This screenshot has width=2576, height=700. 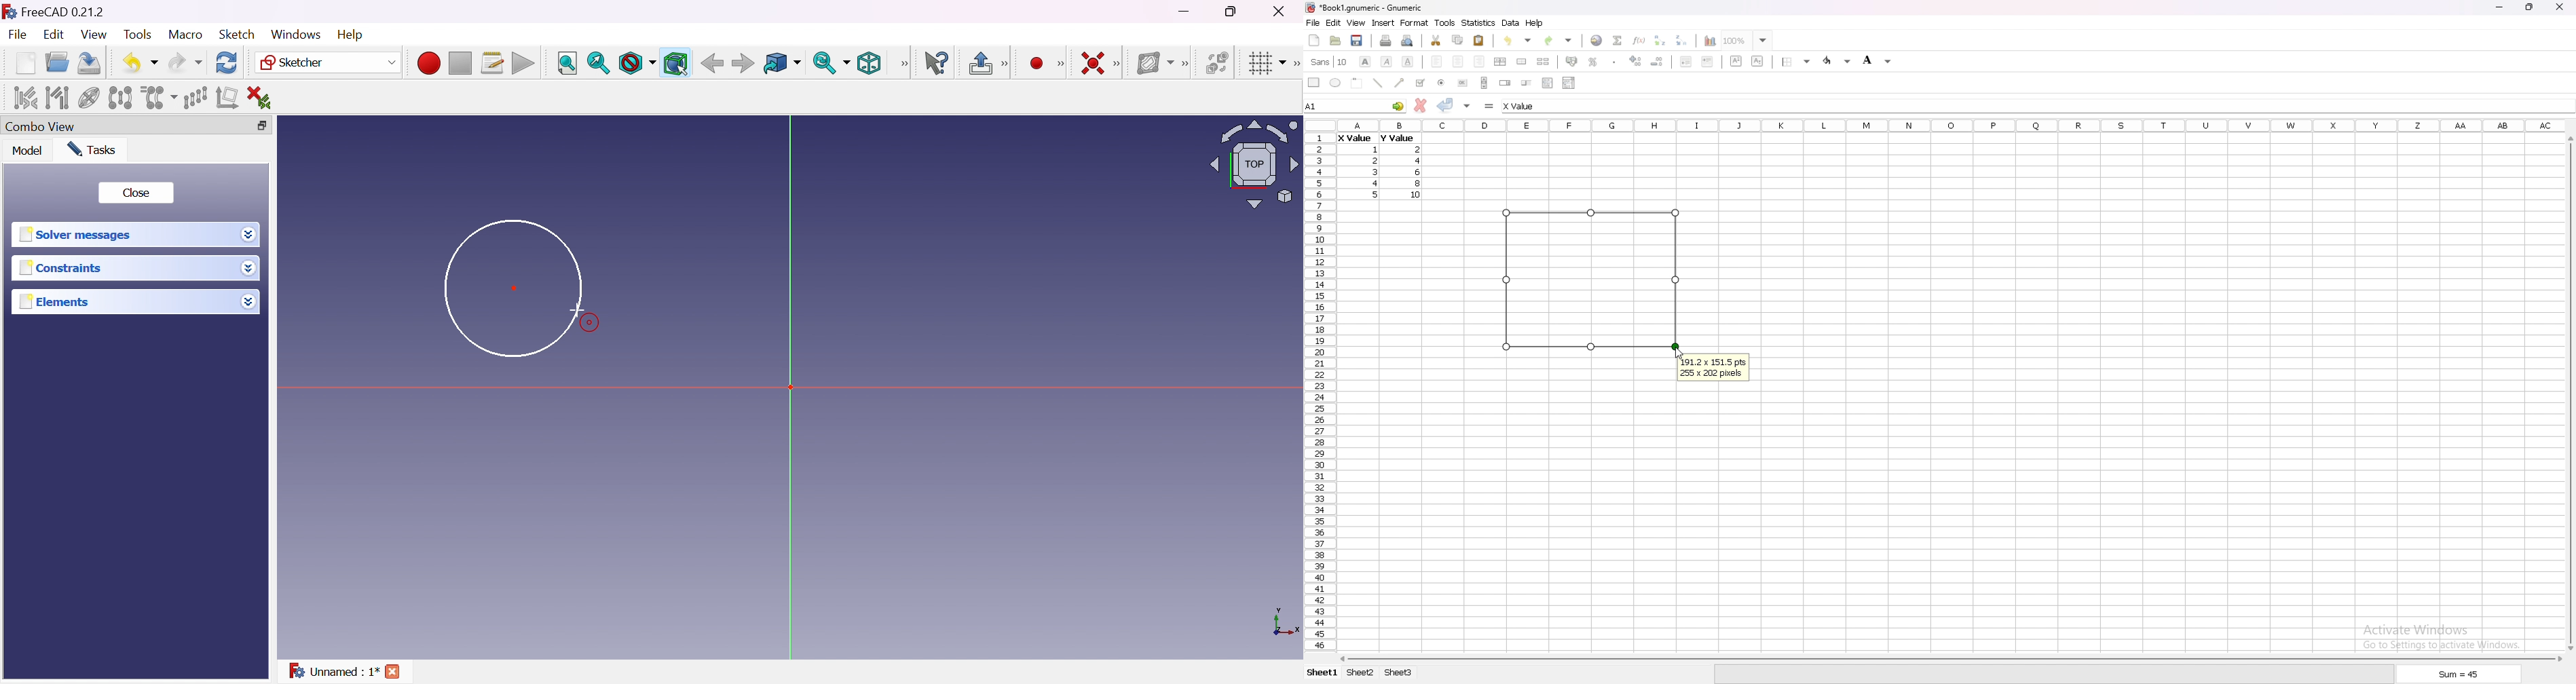 What do you see at coordinates (41, 125) in the screenshot?
I see `Combo view` at bounding box center [41, 125].